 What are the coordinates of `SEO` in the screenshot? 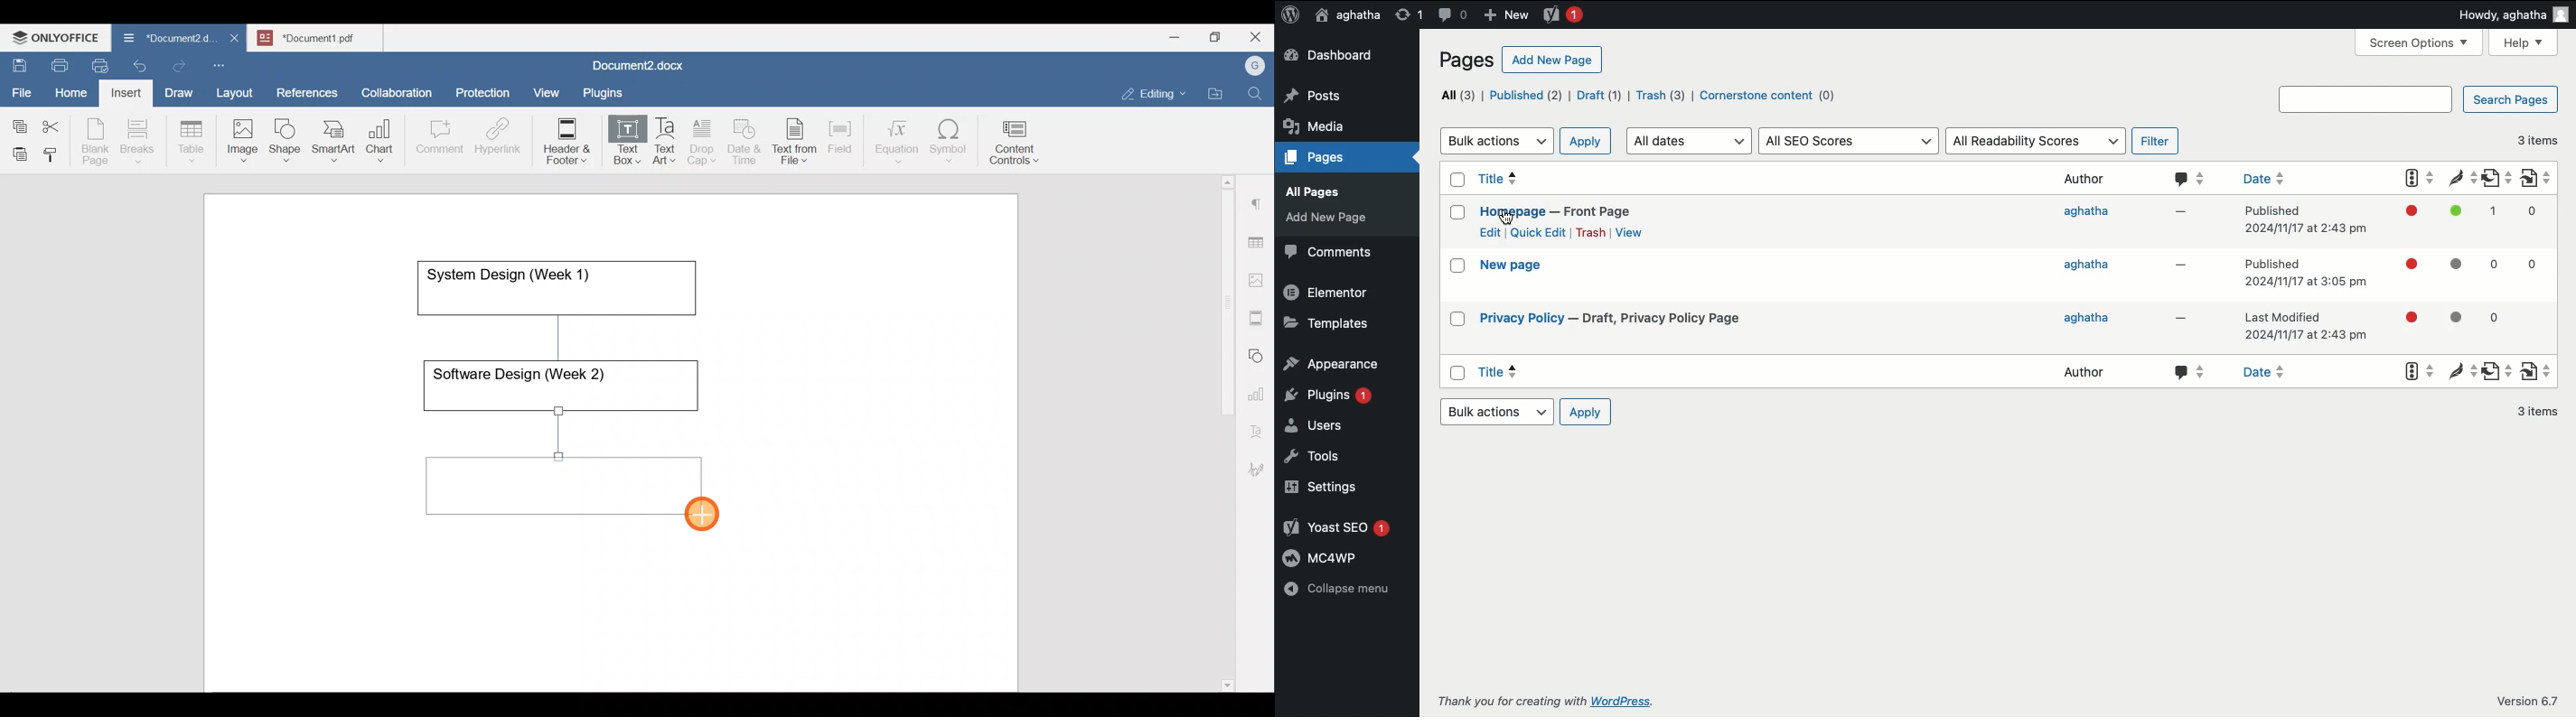 It's located at (2410, 274).